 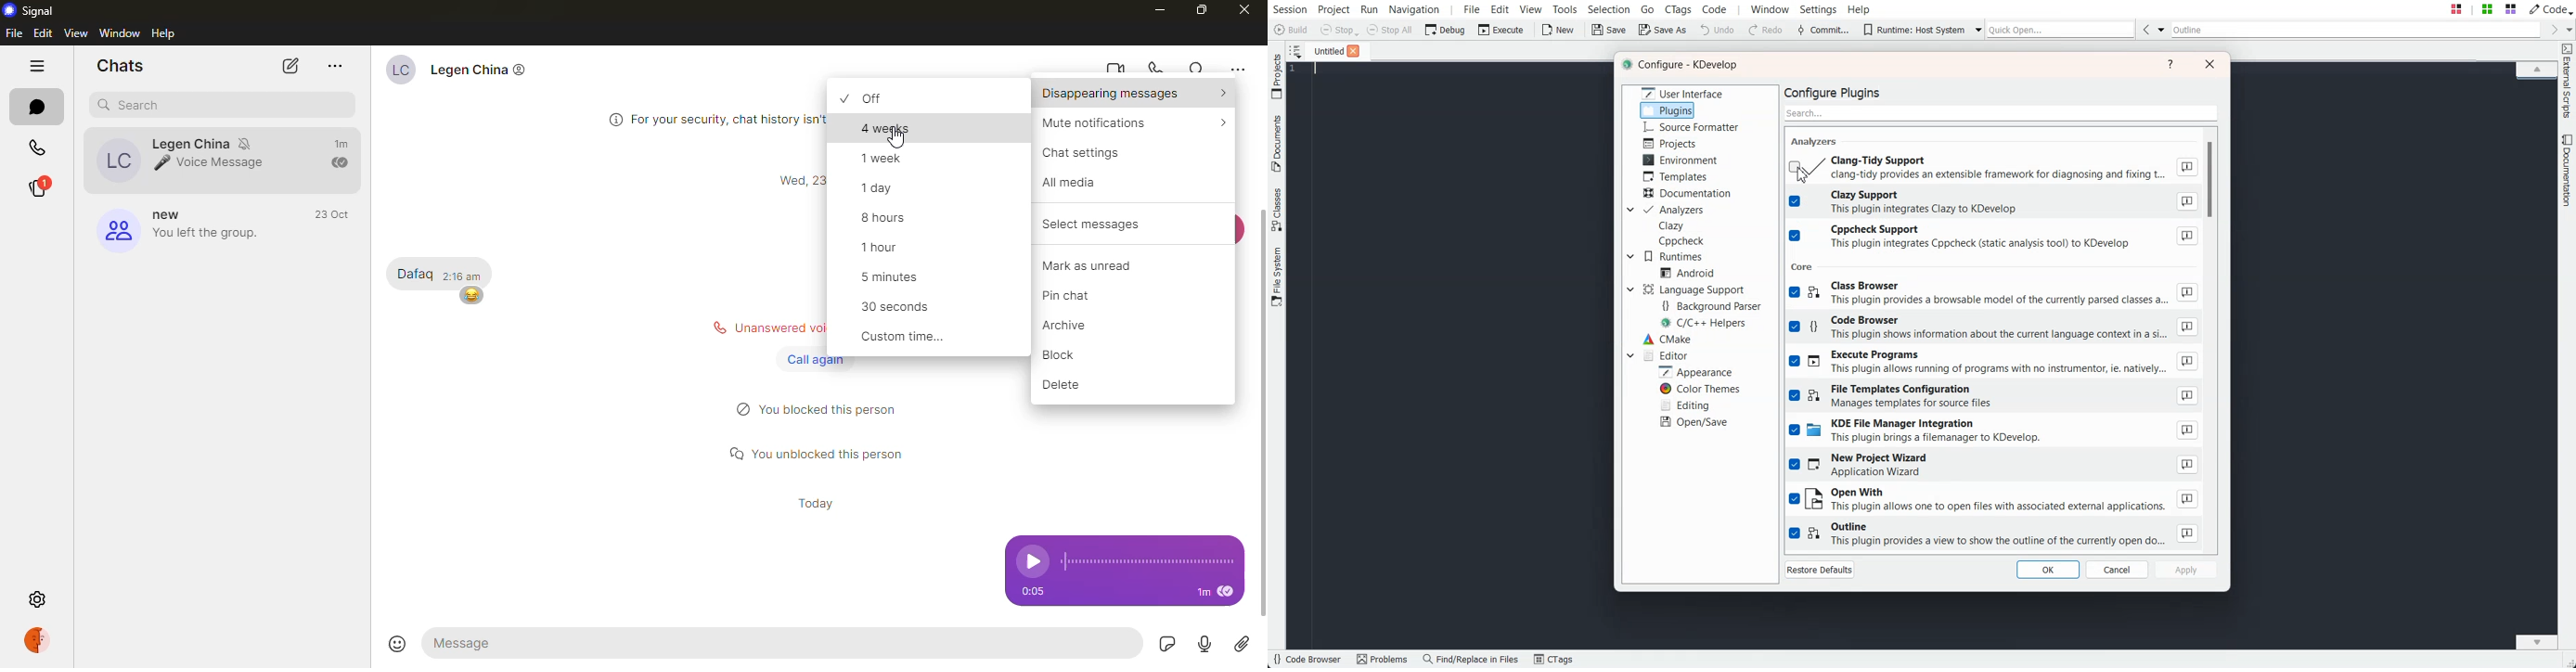 I want to click on seen, so click(x=1225, y=592).